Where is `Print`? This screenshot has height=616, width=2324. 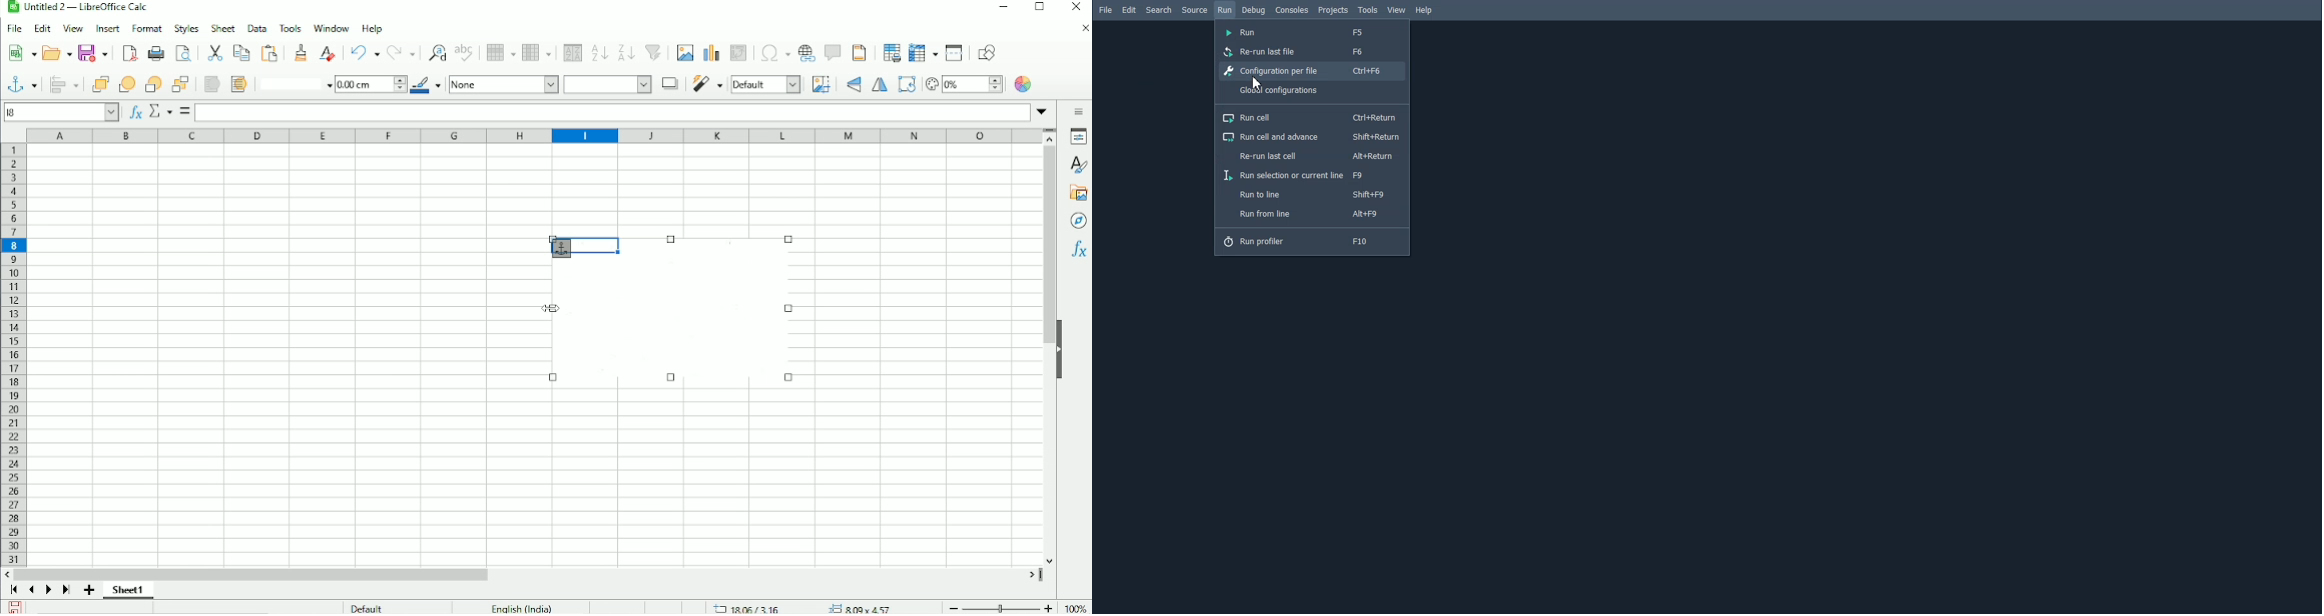 Print is located at coordinates (154, 54).